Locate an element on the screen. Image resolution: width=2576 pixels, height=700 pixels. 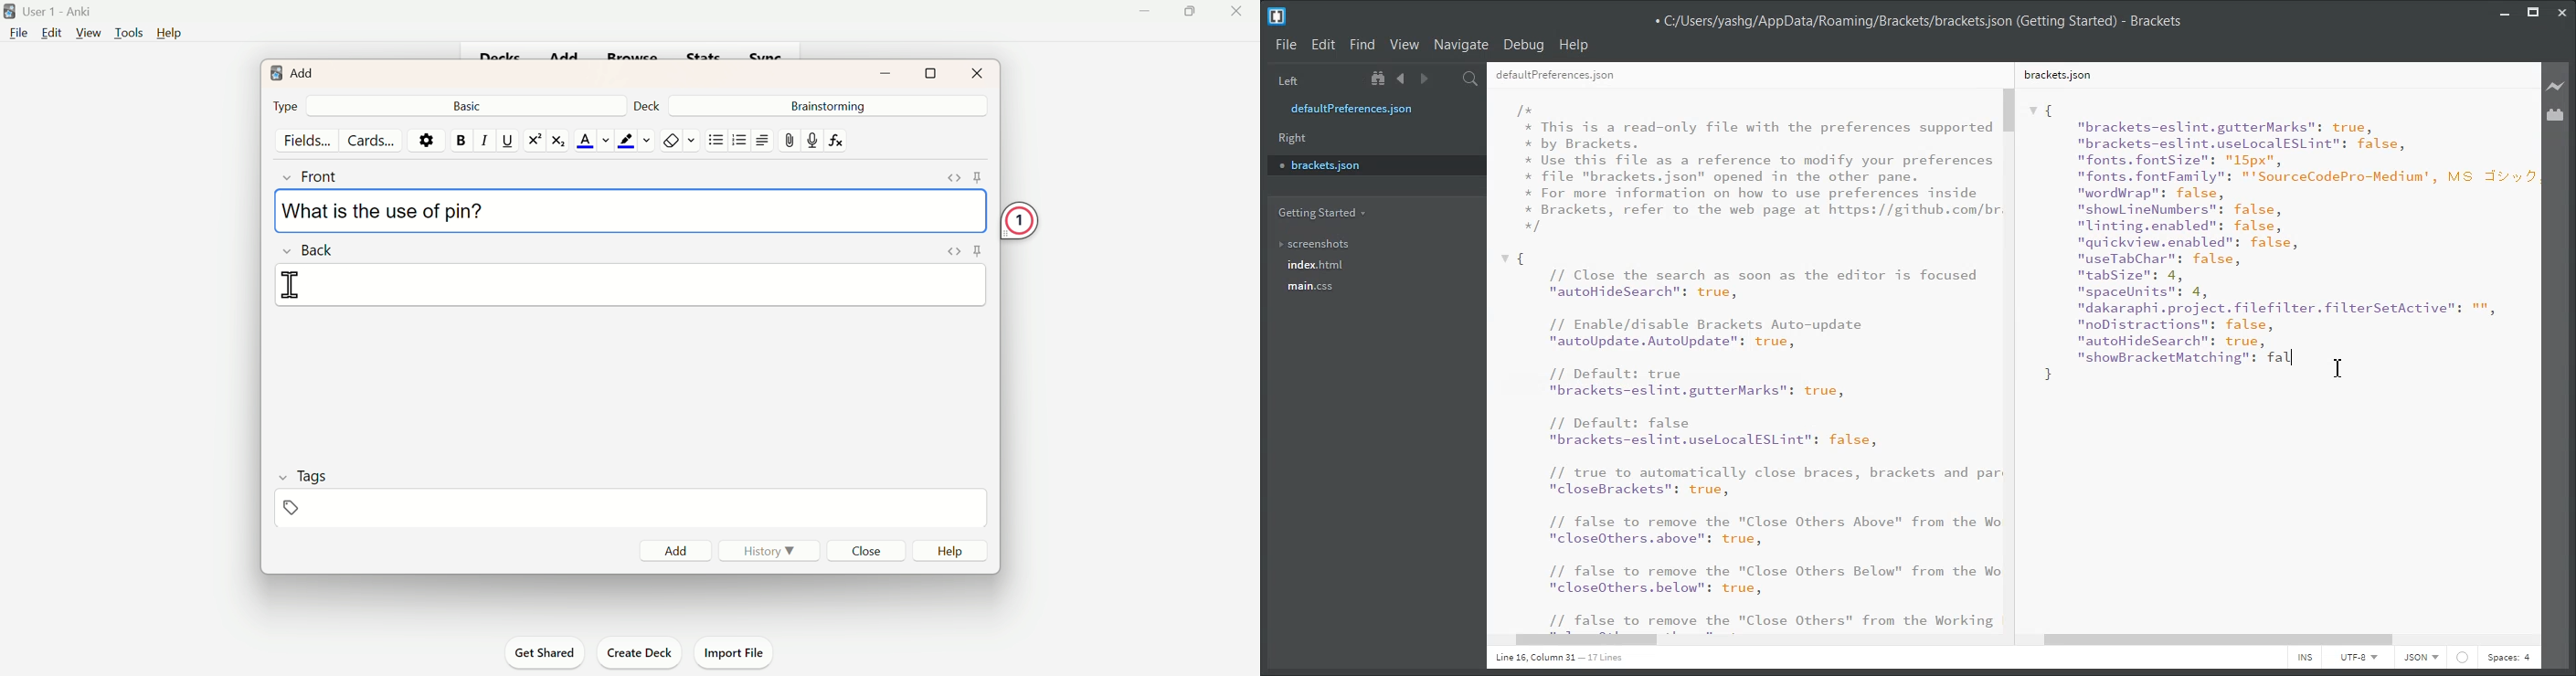
brackets.json is located at coordinates (2056, 74).